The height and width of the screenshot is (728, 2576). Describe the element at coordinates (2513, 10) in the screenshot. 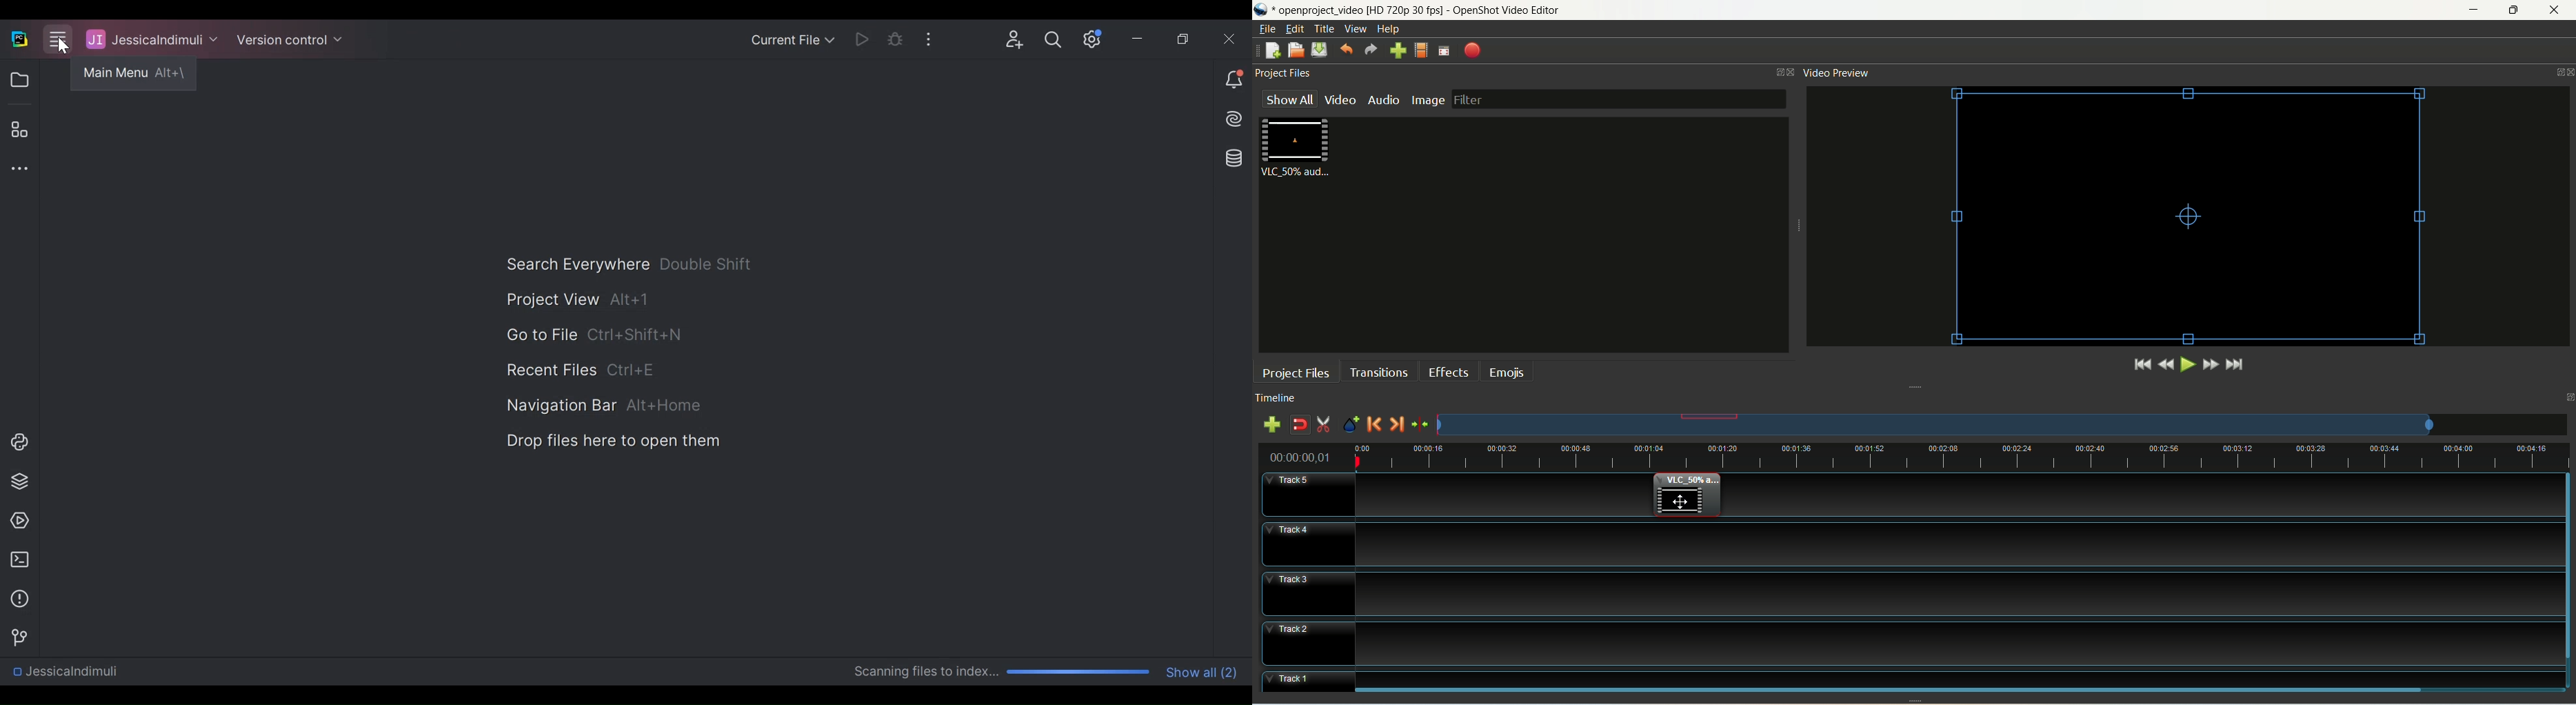

I see `maximize` at that location.